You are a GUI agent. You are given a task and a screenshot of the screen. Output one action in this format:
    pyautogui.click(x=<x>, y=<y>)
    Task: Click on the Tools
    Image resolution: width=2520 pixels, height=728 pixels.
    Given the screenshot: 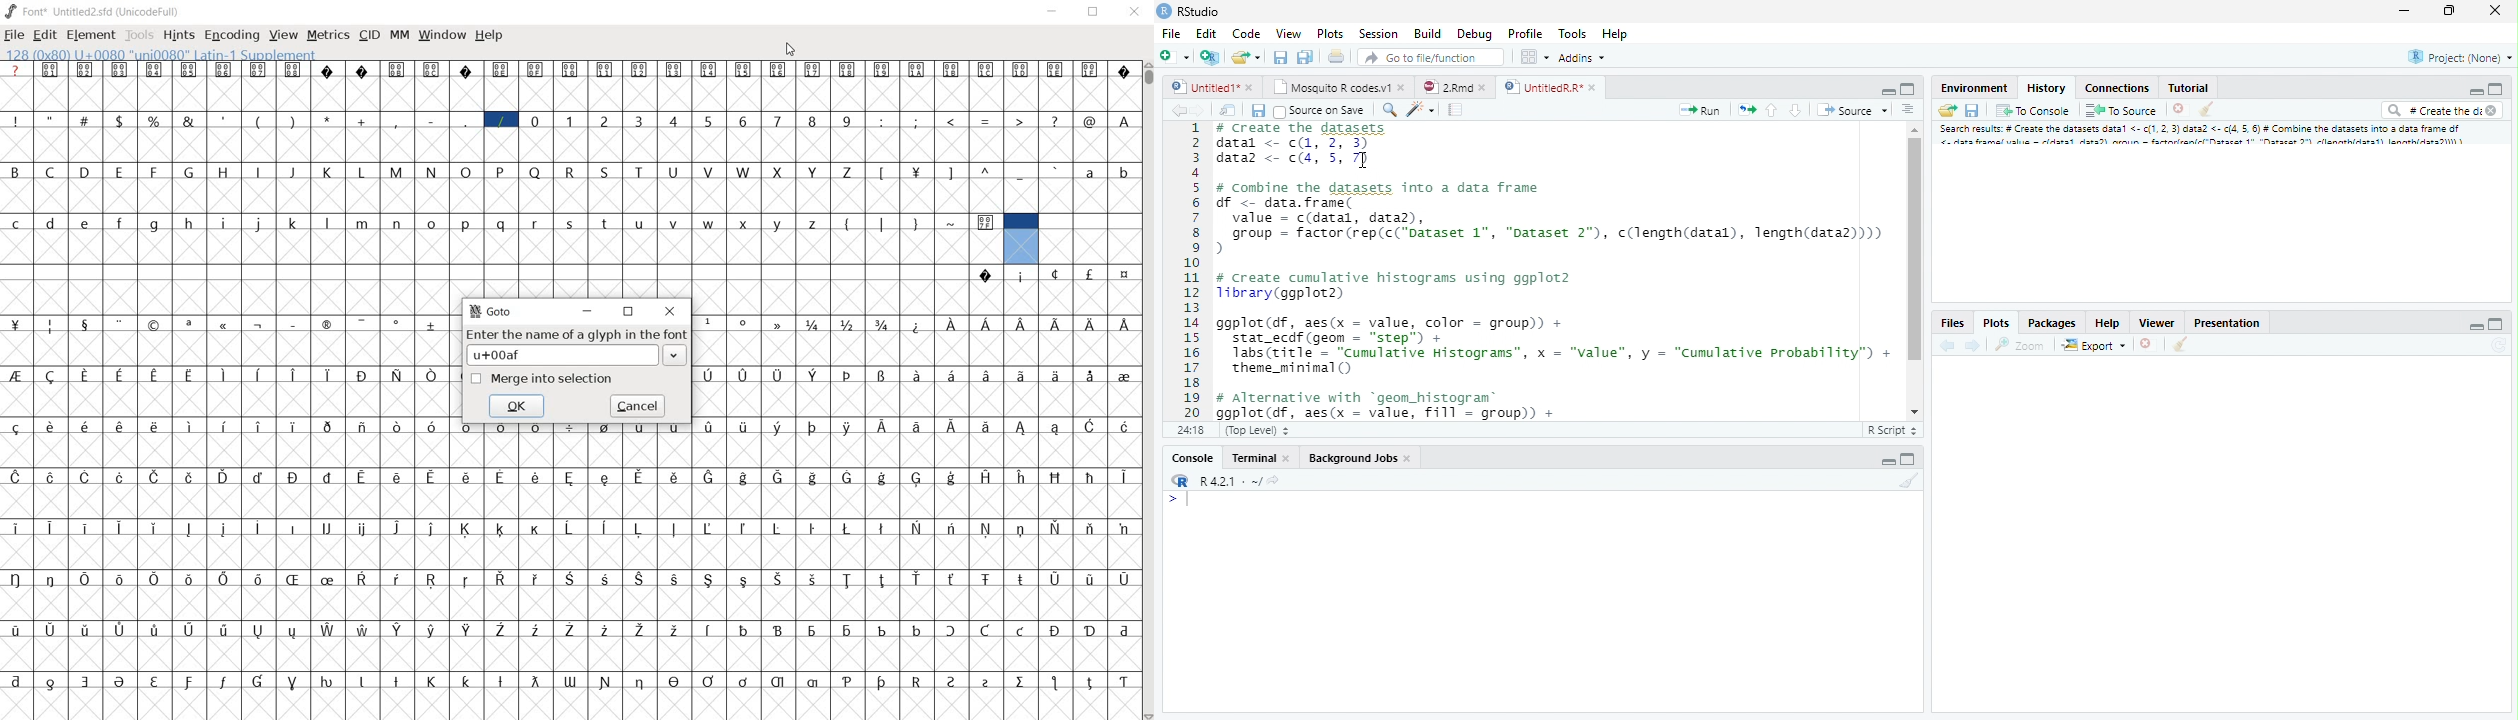 What is the action you would take?
    pyautogui.click(x=1574, y=35)
    